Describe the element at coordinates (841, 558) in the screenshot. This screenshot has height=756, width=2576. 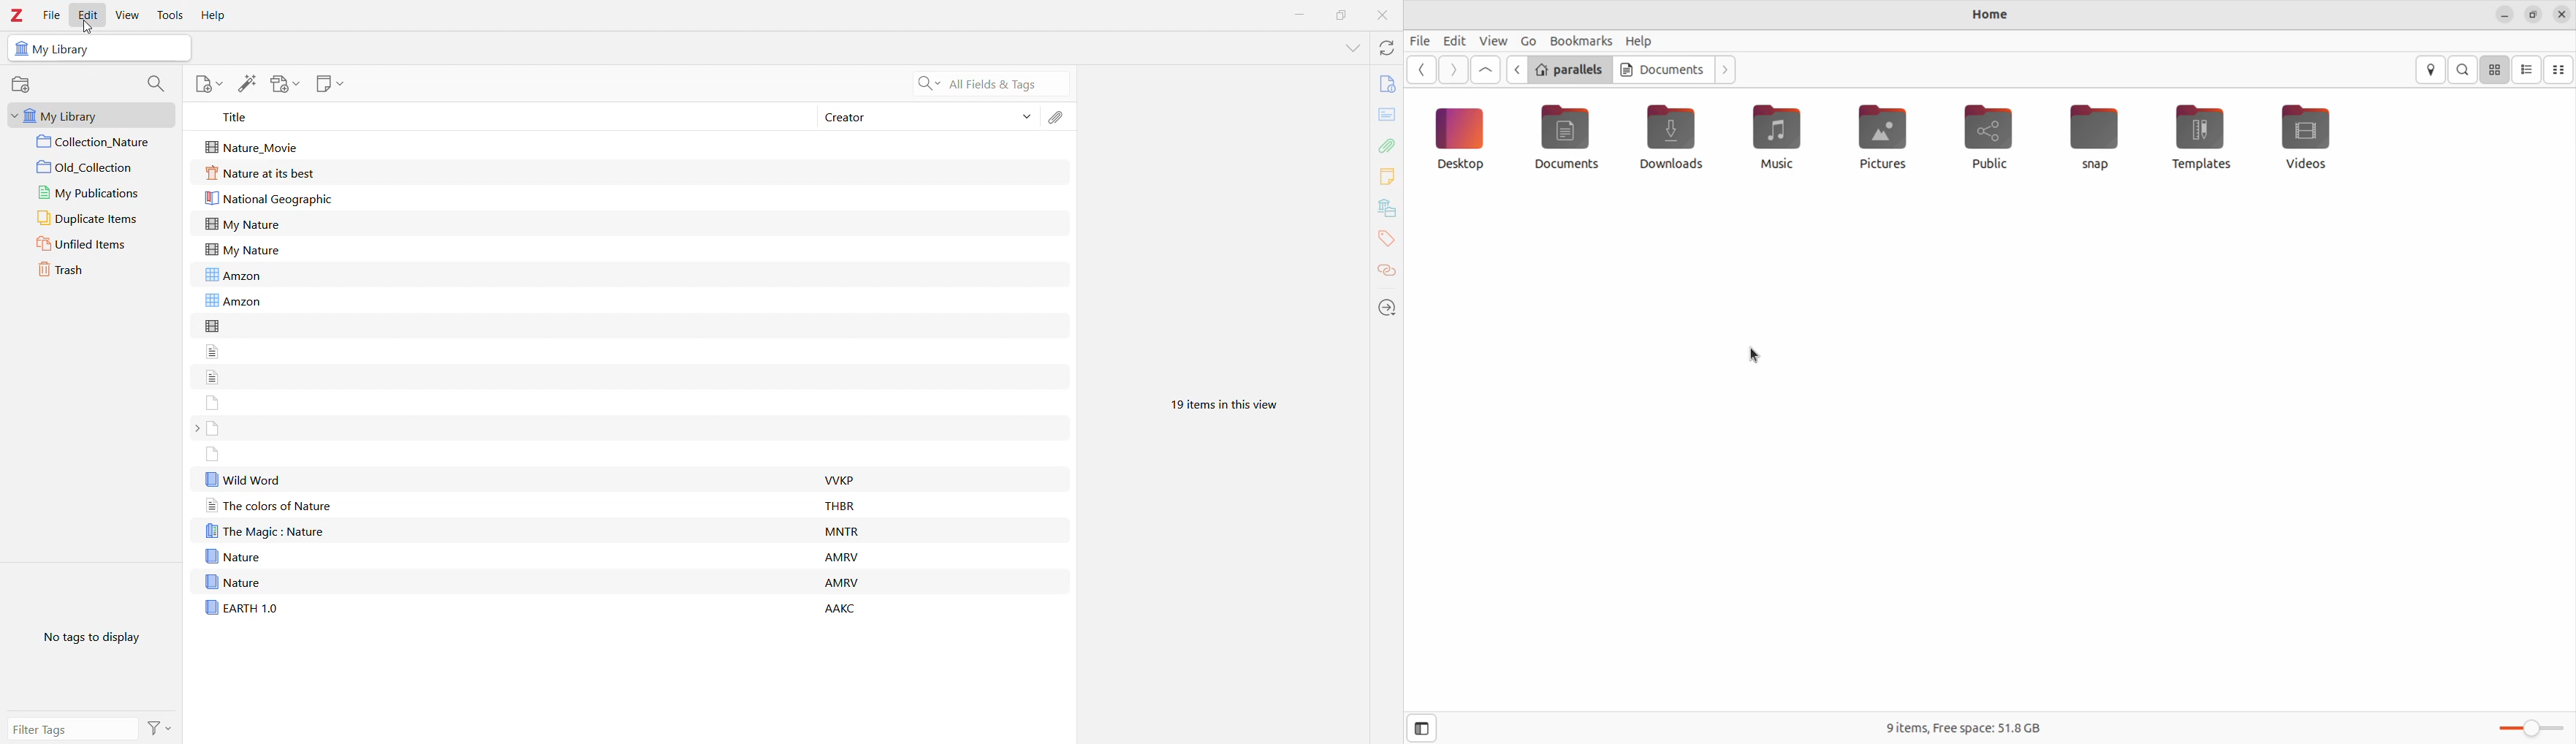
I see `AMRV` at that location.